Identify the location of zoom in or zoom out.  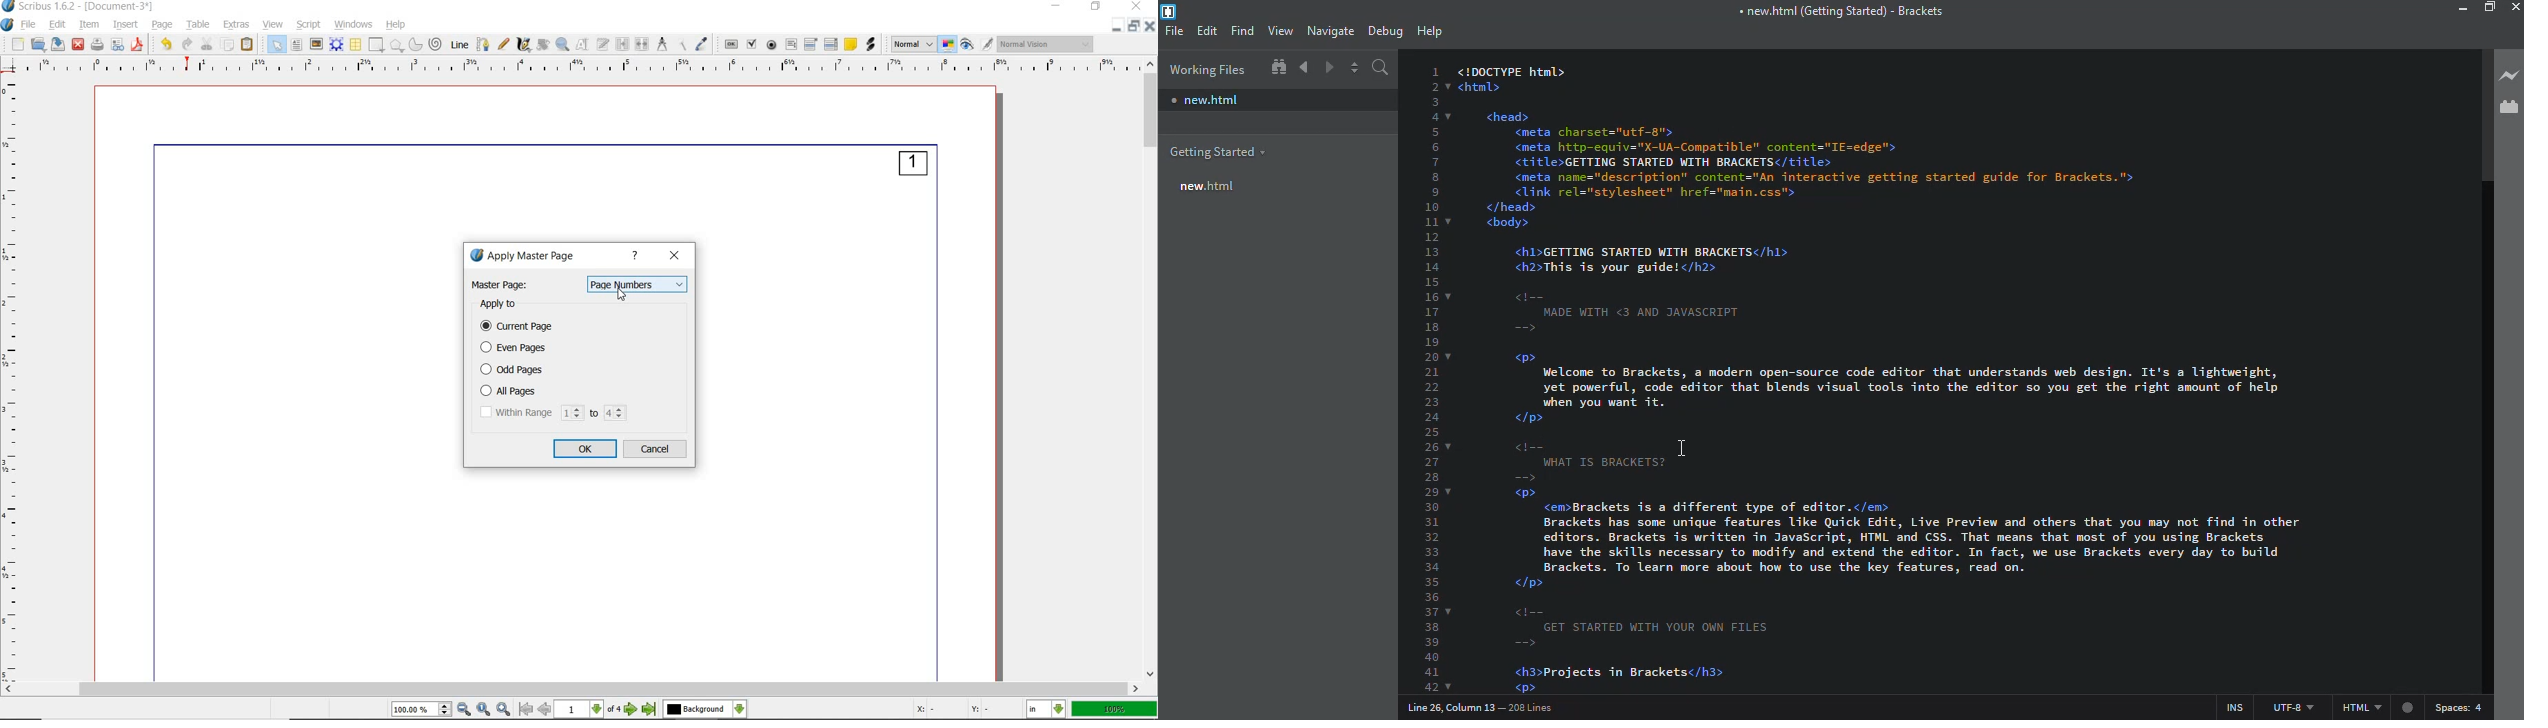
(562, 44).